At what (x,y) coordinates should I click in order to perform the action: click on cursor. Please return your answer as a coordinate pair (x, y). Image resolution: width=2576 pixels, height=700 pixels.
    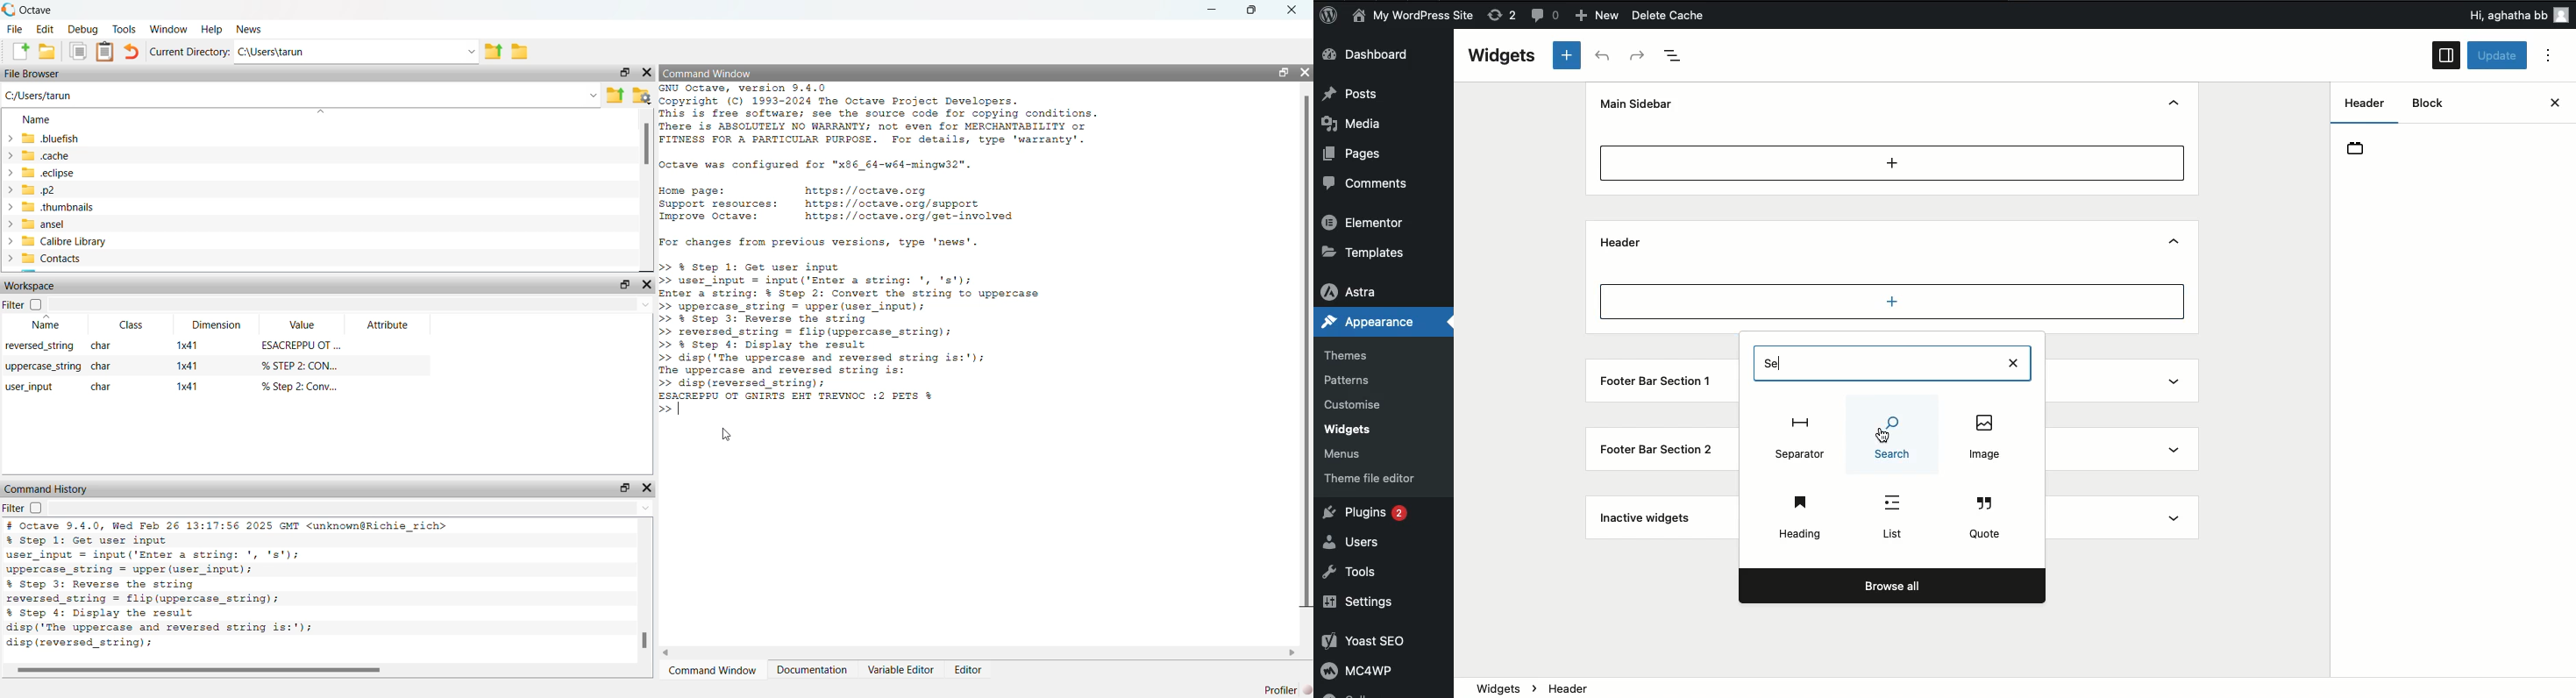
    Looking at the image, I should click on (1886, 441).